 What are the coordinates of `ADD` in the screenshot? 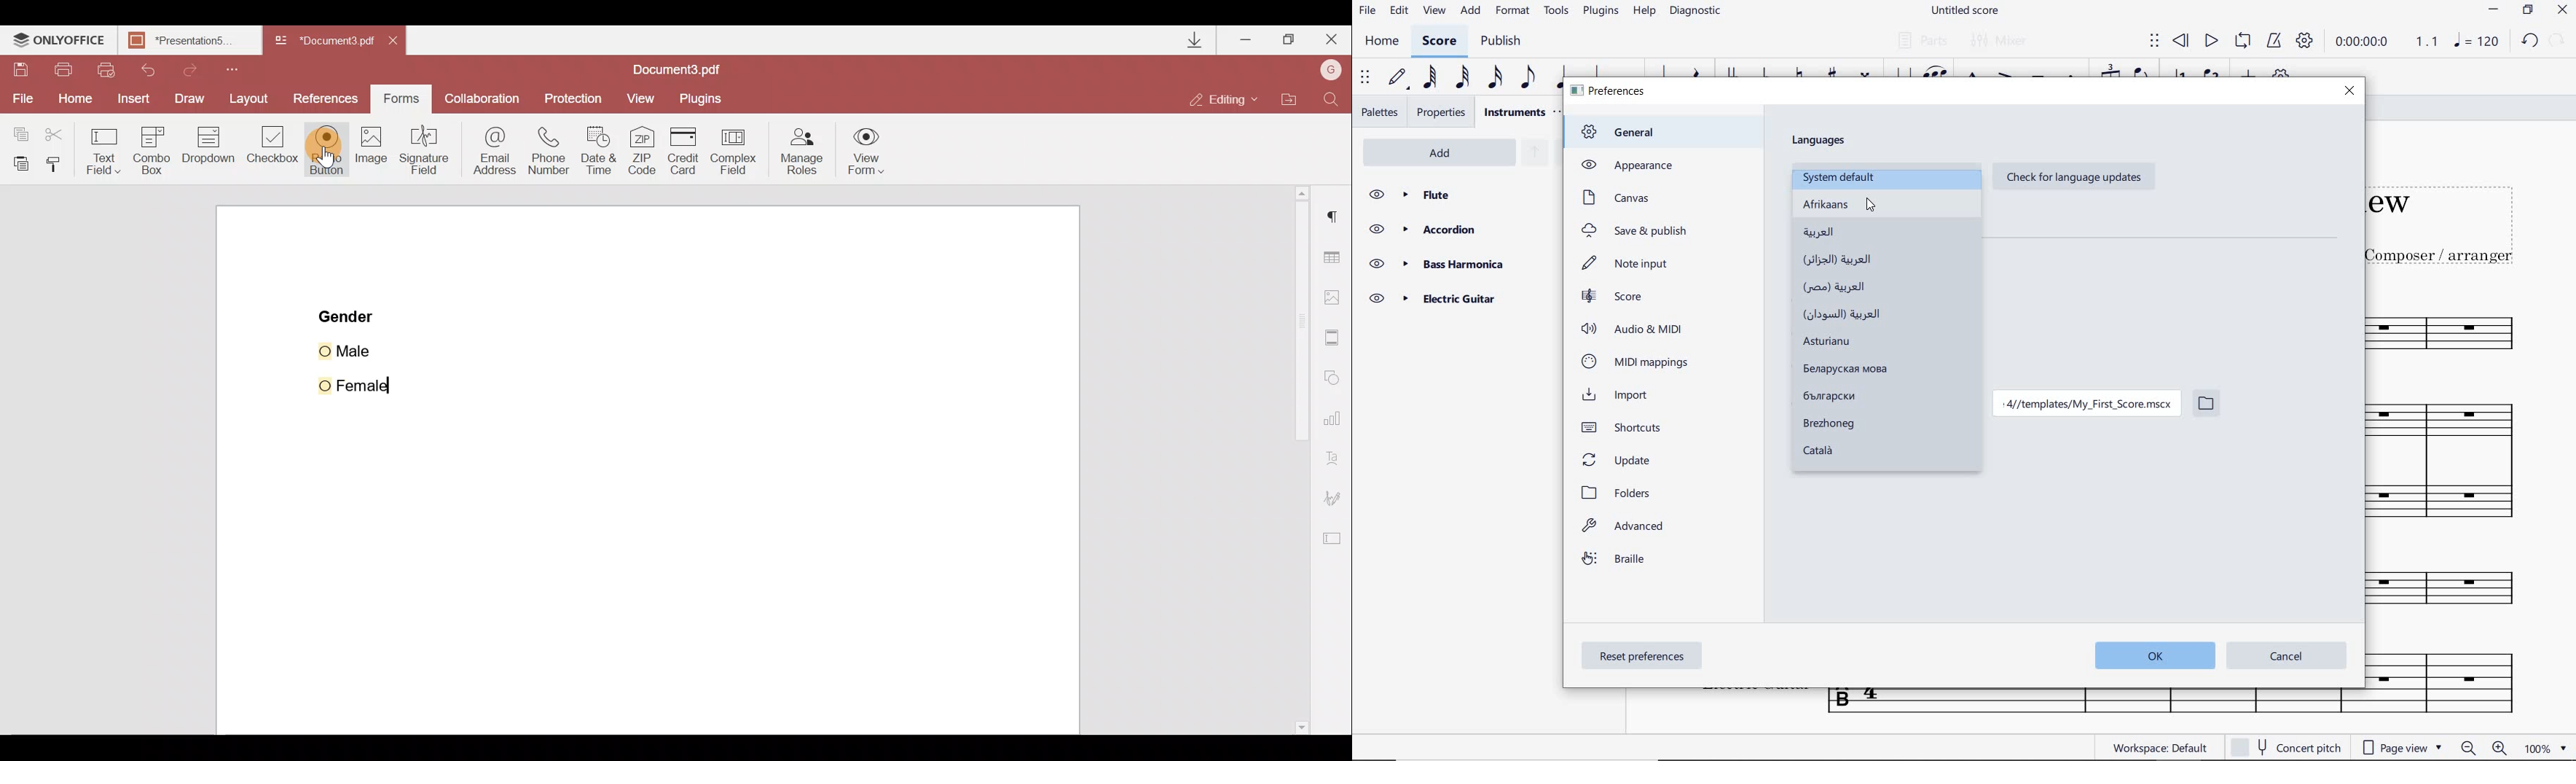 It's located at (1445, 151).